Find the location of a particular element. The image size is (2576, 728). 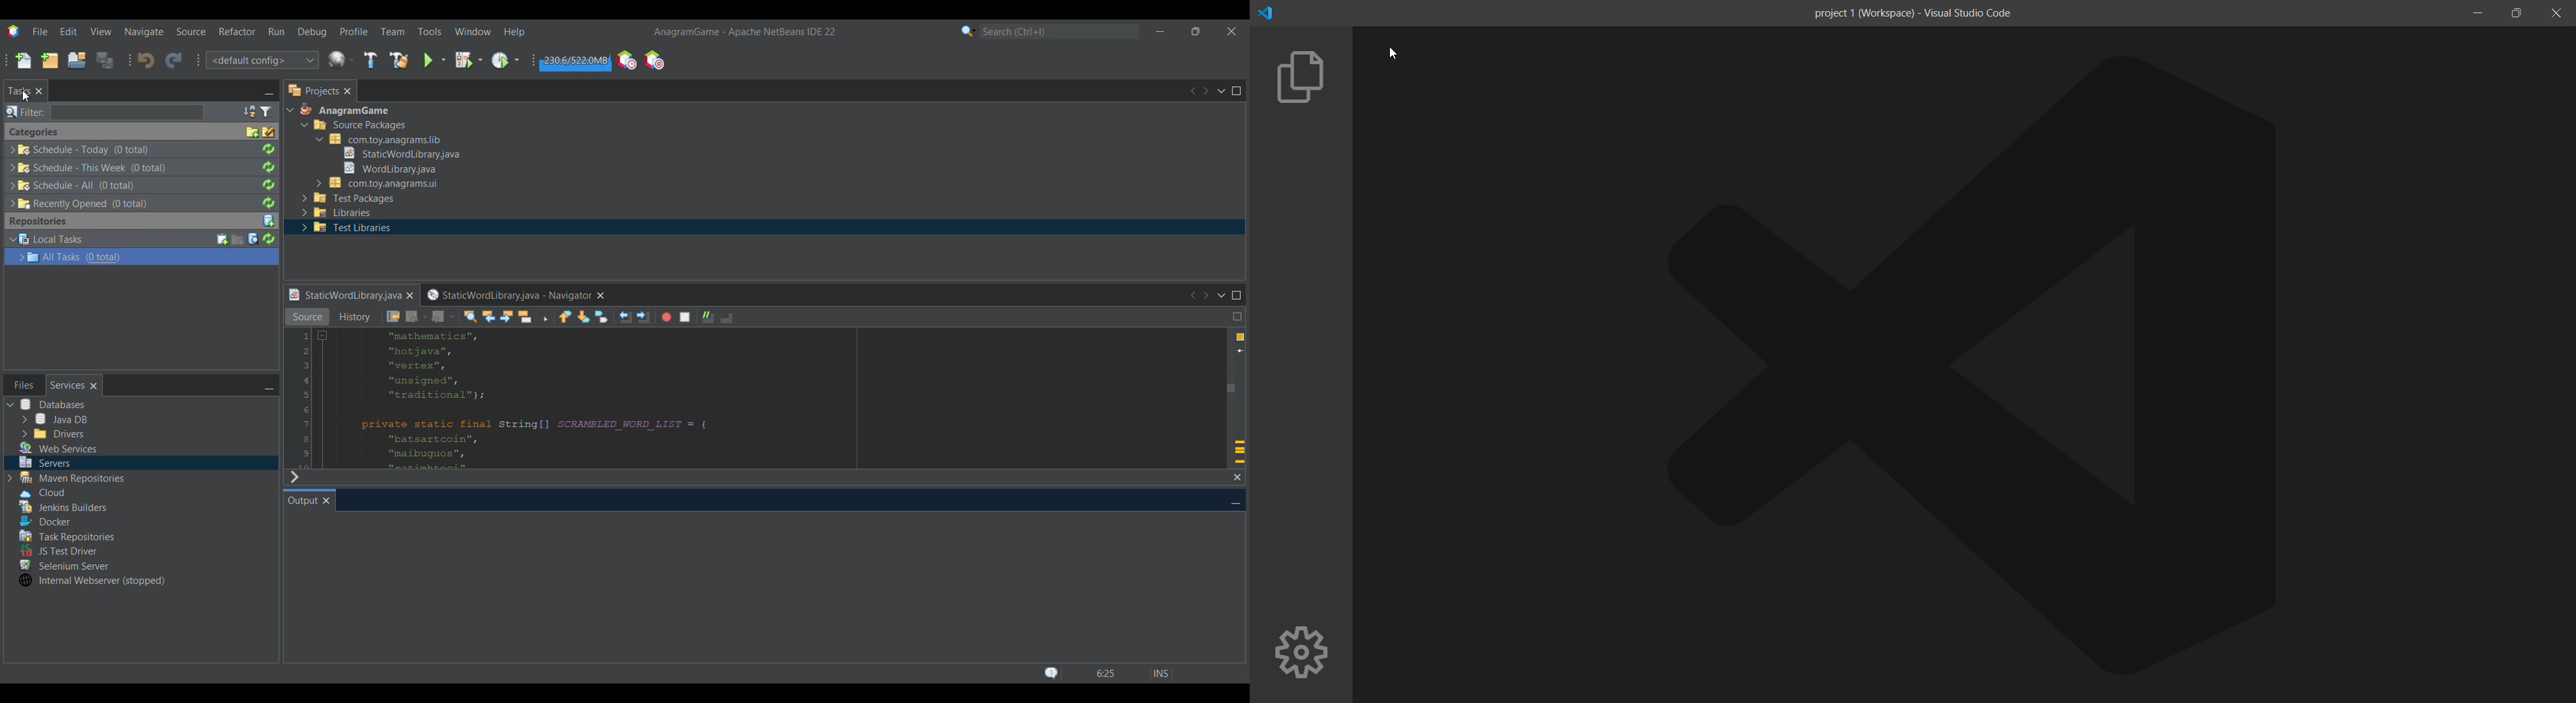

settings is located at coordinates (1299, 653).